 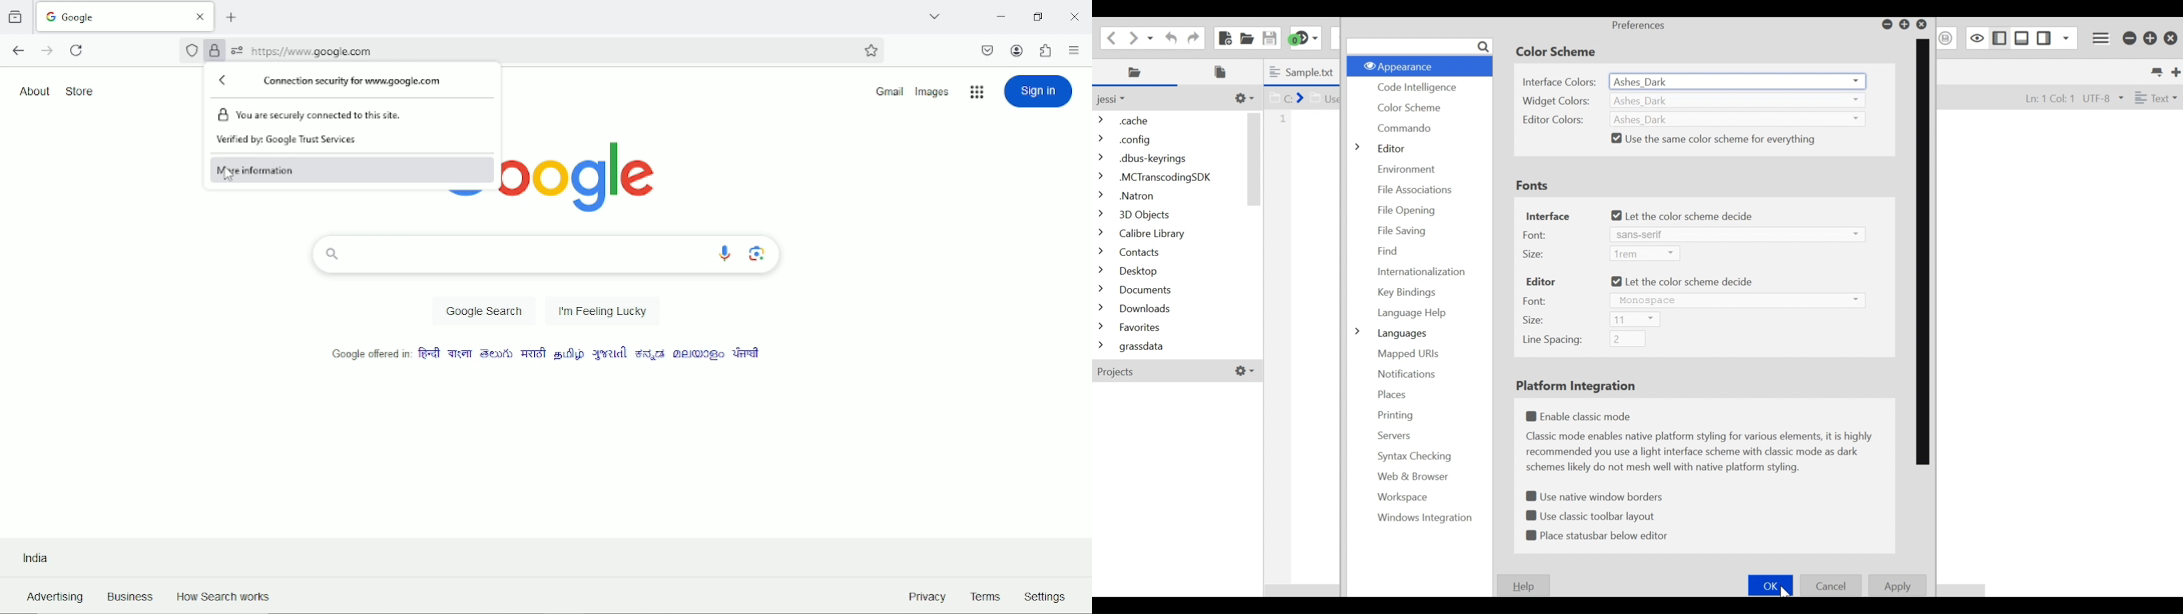 What do you see at coordinates (428, 353) in the screenshot?
I see `language` at bounding box center [428, 353].